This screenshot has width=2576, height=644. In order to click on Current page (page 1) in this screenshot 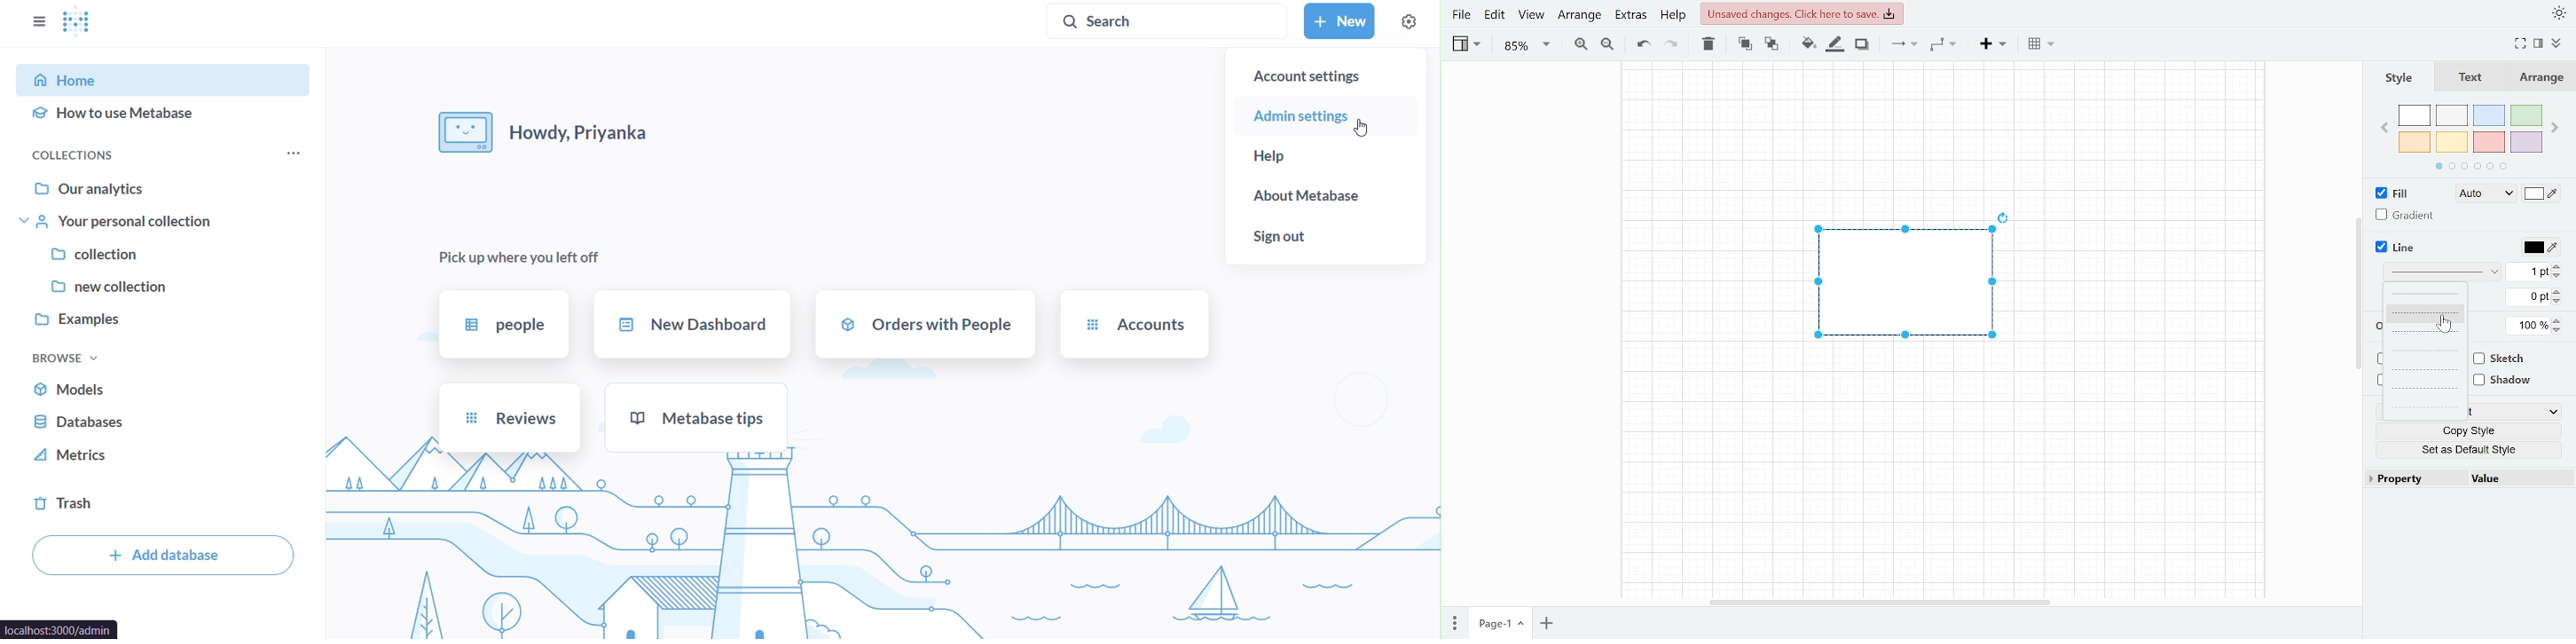, I will do `click(1499, 624)`.